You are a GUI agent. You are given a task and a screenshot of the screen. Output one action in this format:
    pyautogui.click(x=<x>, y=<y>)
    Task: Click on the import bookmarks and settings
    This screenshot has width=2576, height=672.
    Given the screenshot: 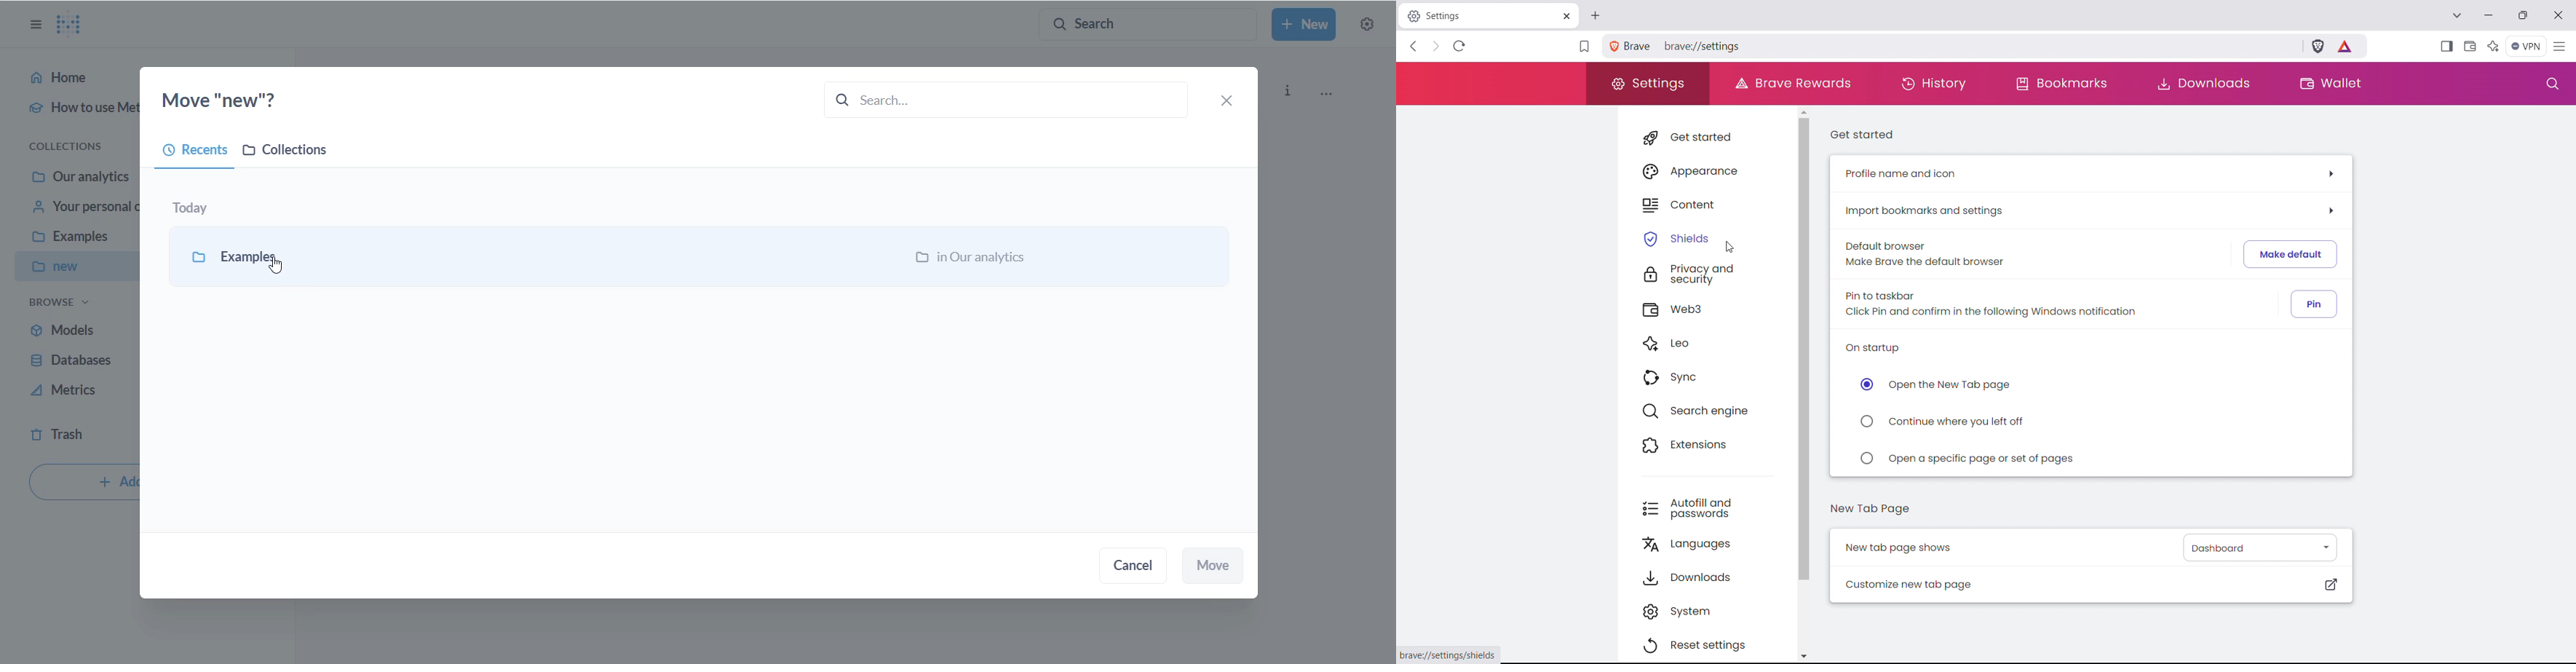 What is the action you would take?
    pyautogui.click(x=2088, y=210)
    